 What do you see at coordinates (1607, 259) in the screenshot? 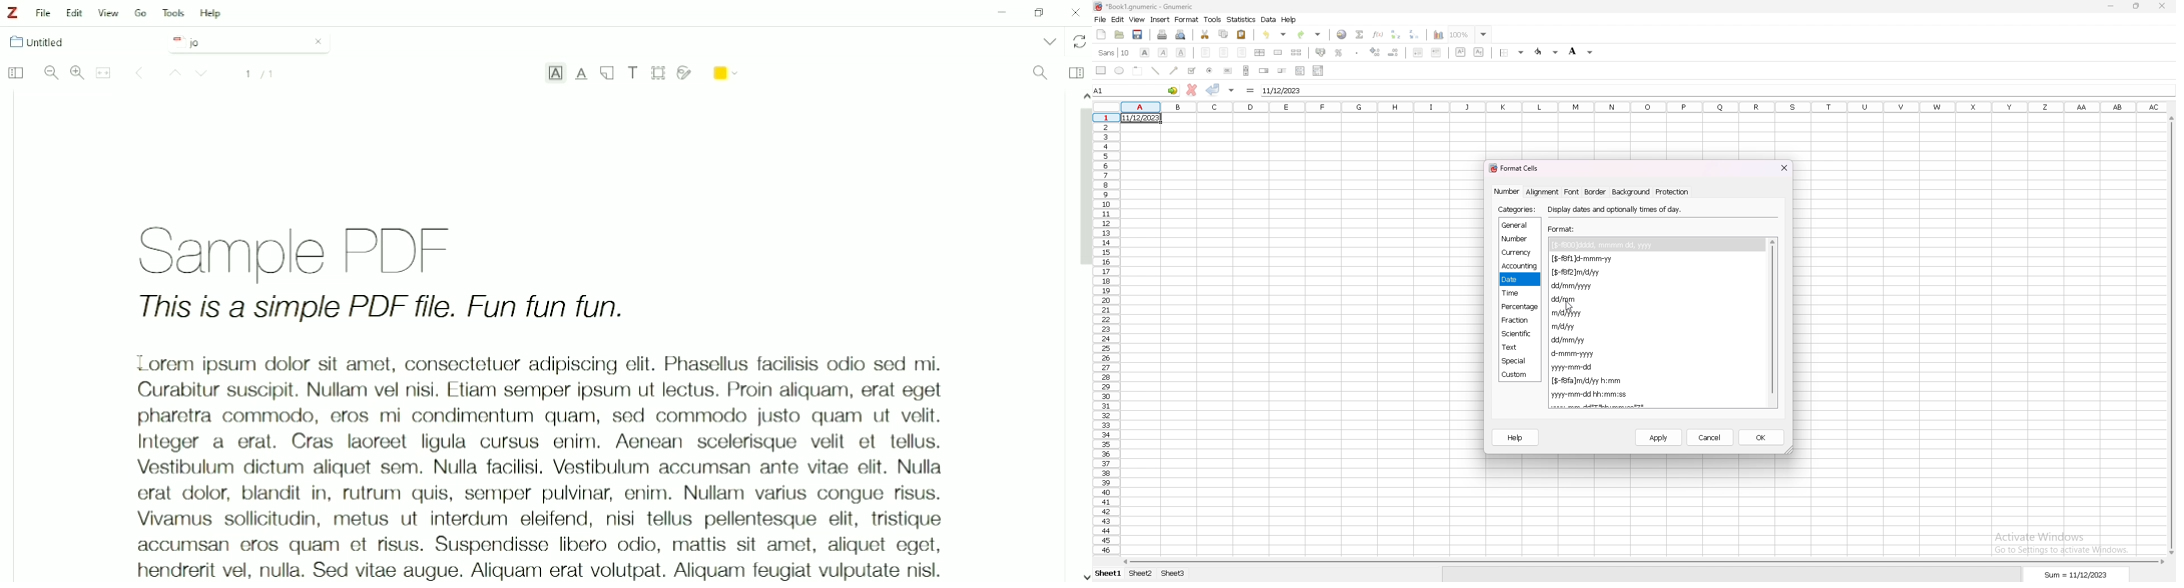
I see `[$-f8f1]d-mmmm-yy` at bounding box center [1607, 259].